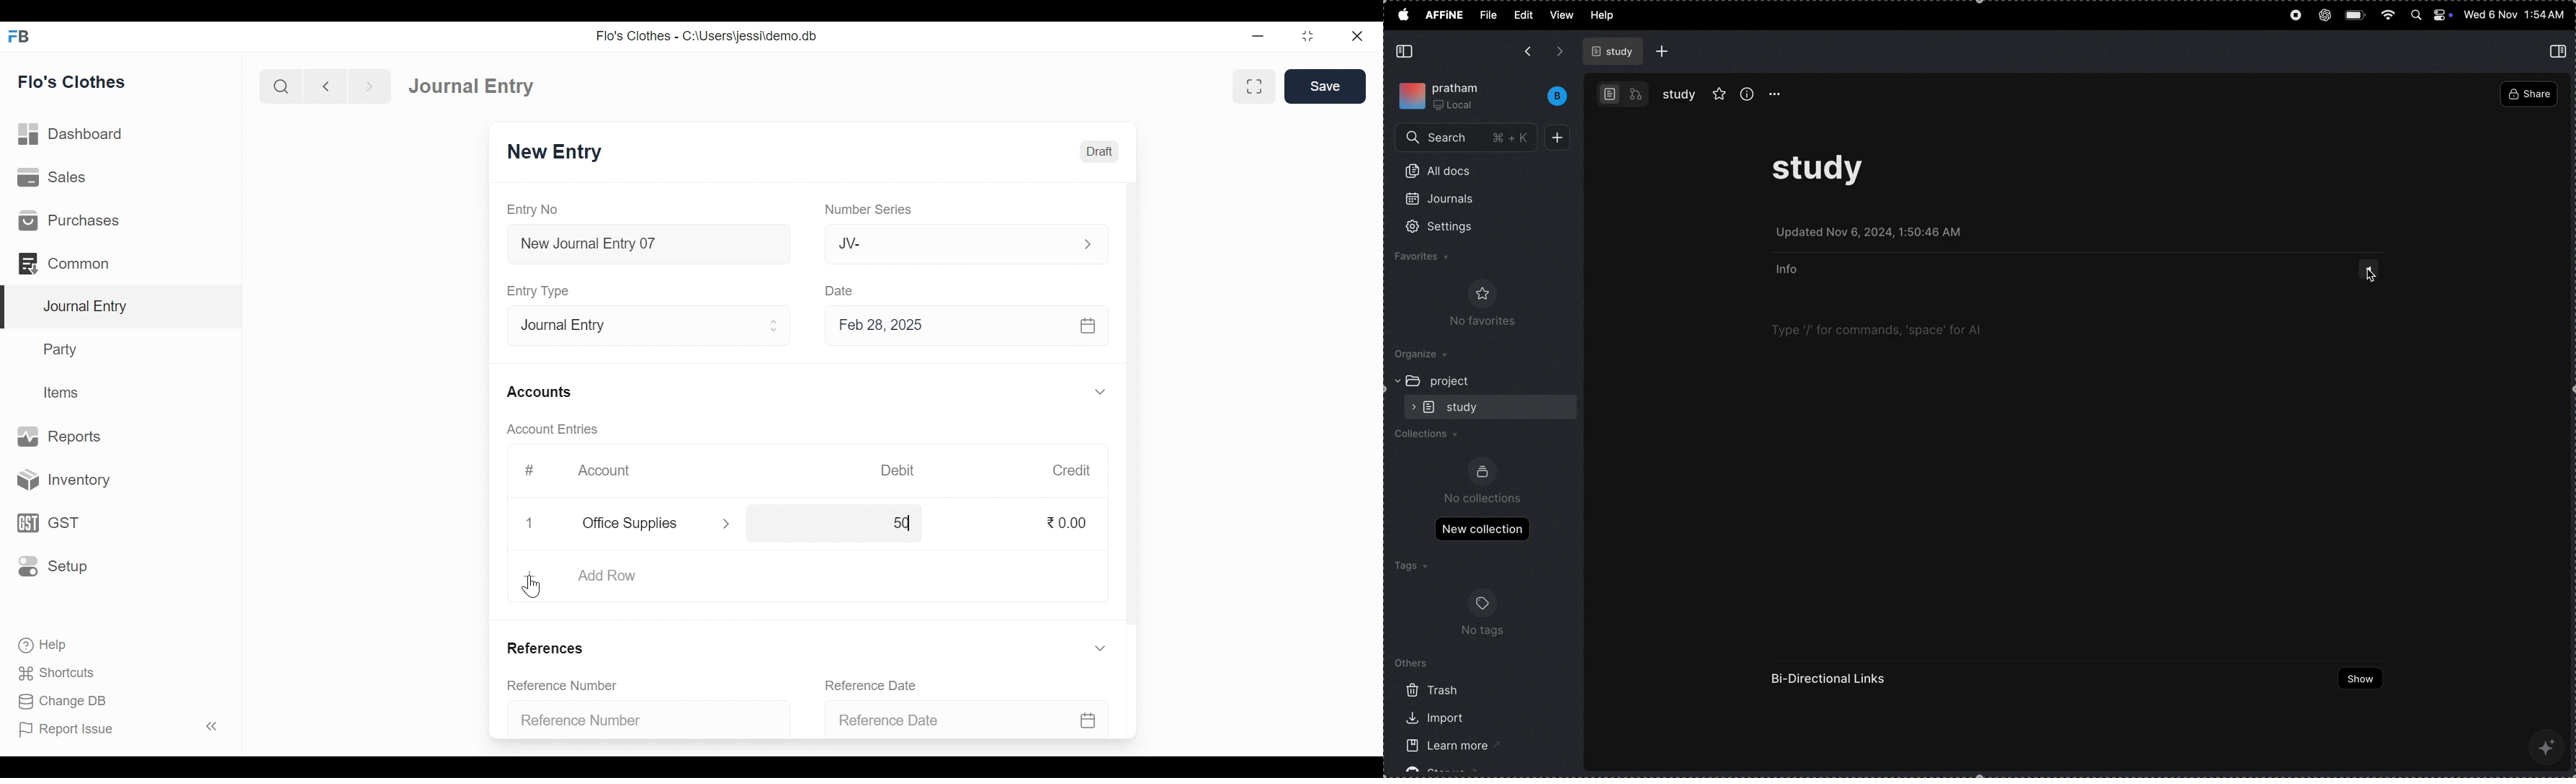 The image size is (2576, 784). I want to click on Entry Type, so click(637, 326).